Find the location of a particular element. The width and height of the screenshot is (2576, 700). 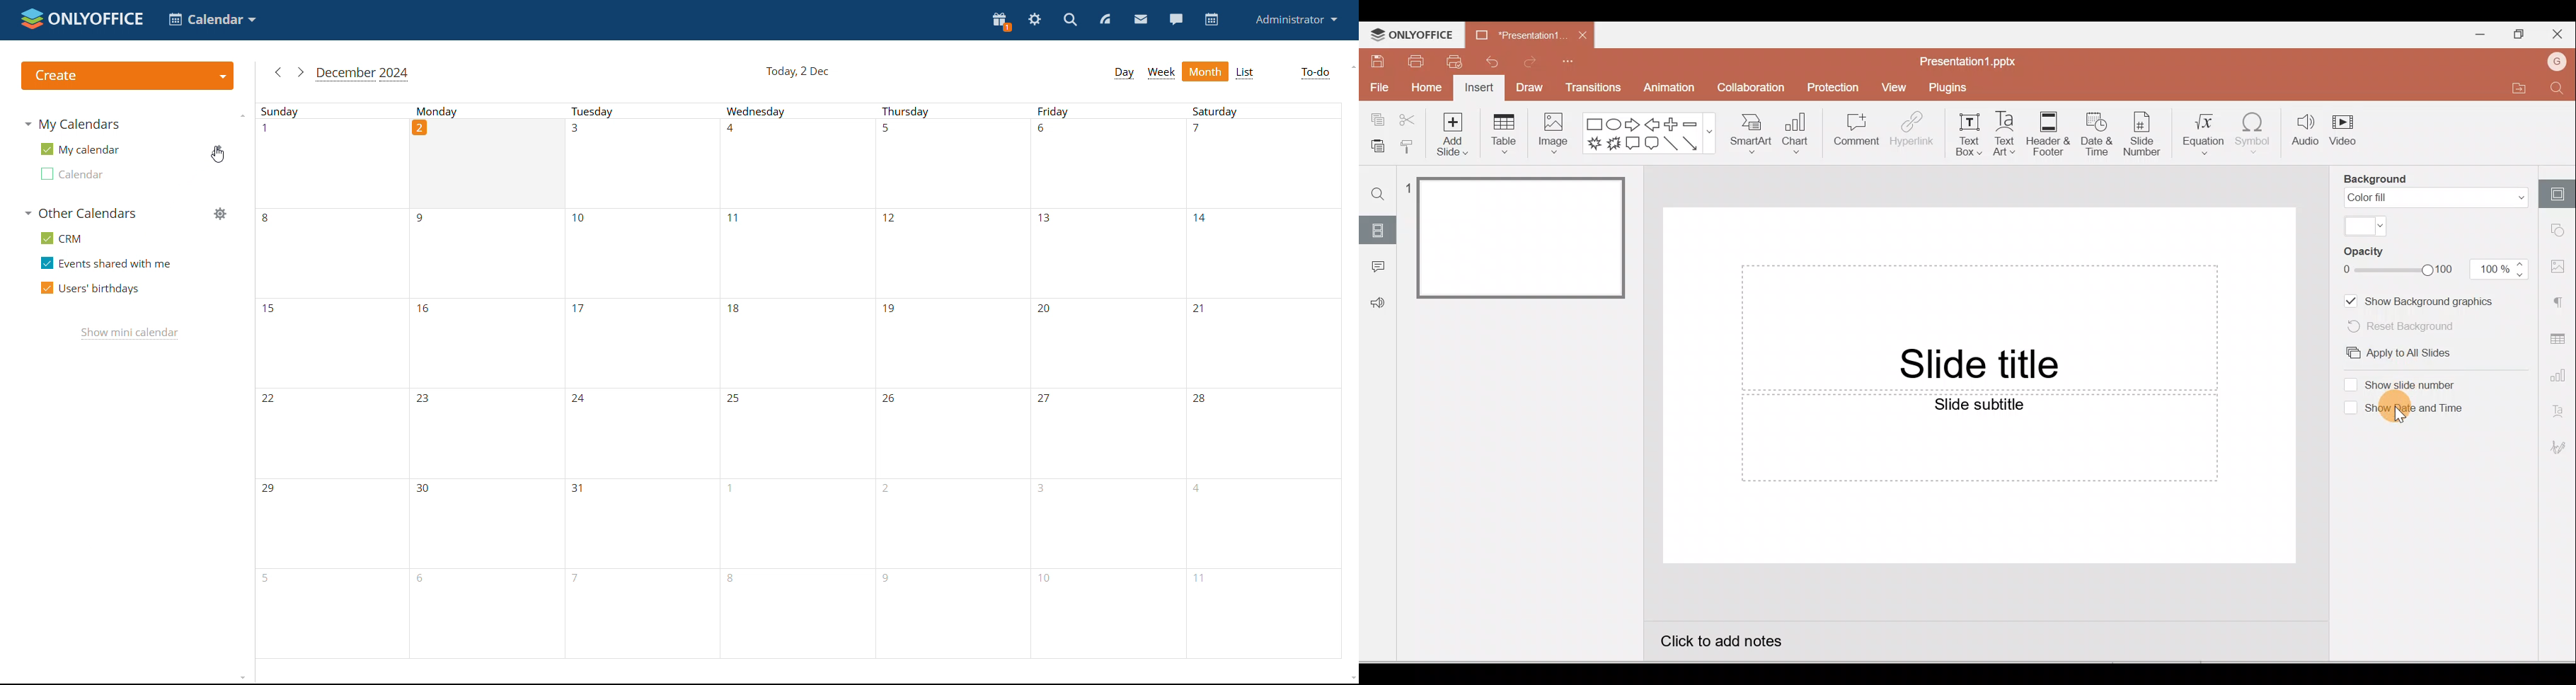

Table is located at coordinates (1504, 134).